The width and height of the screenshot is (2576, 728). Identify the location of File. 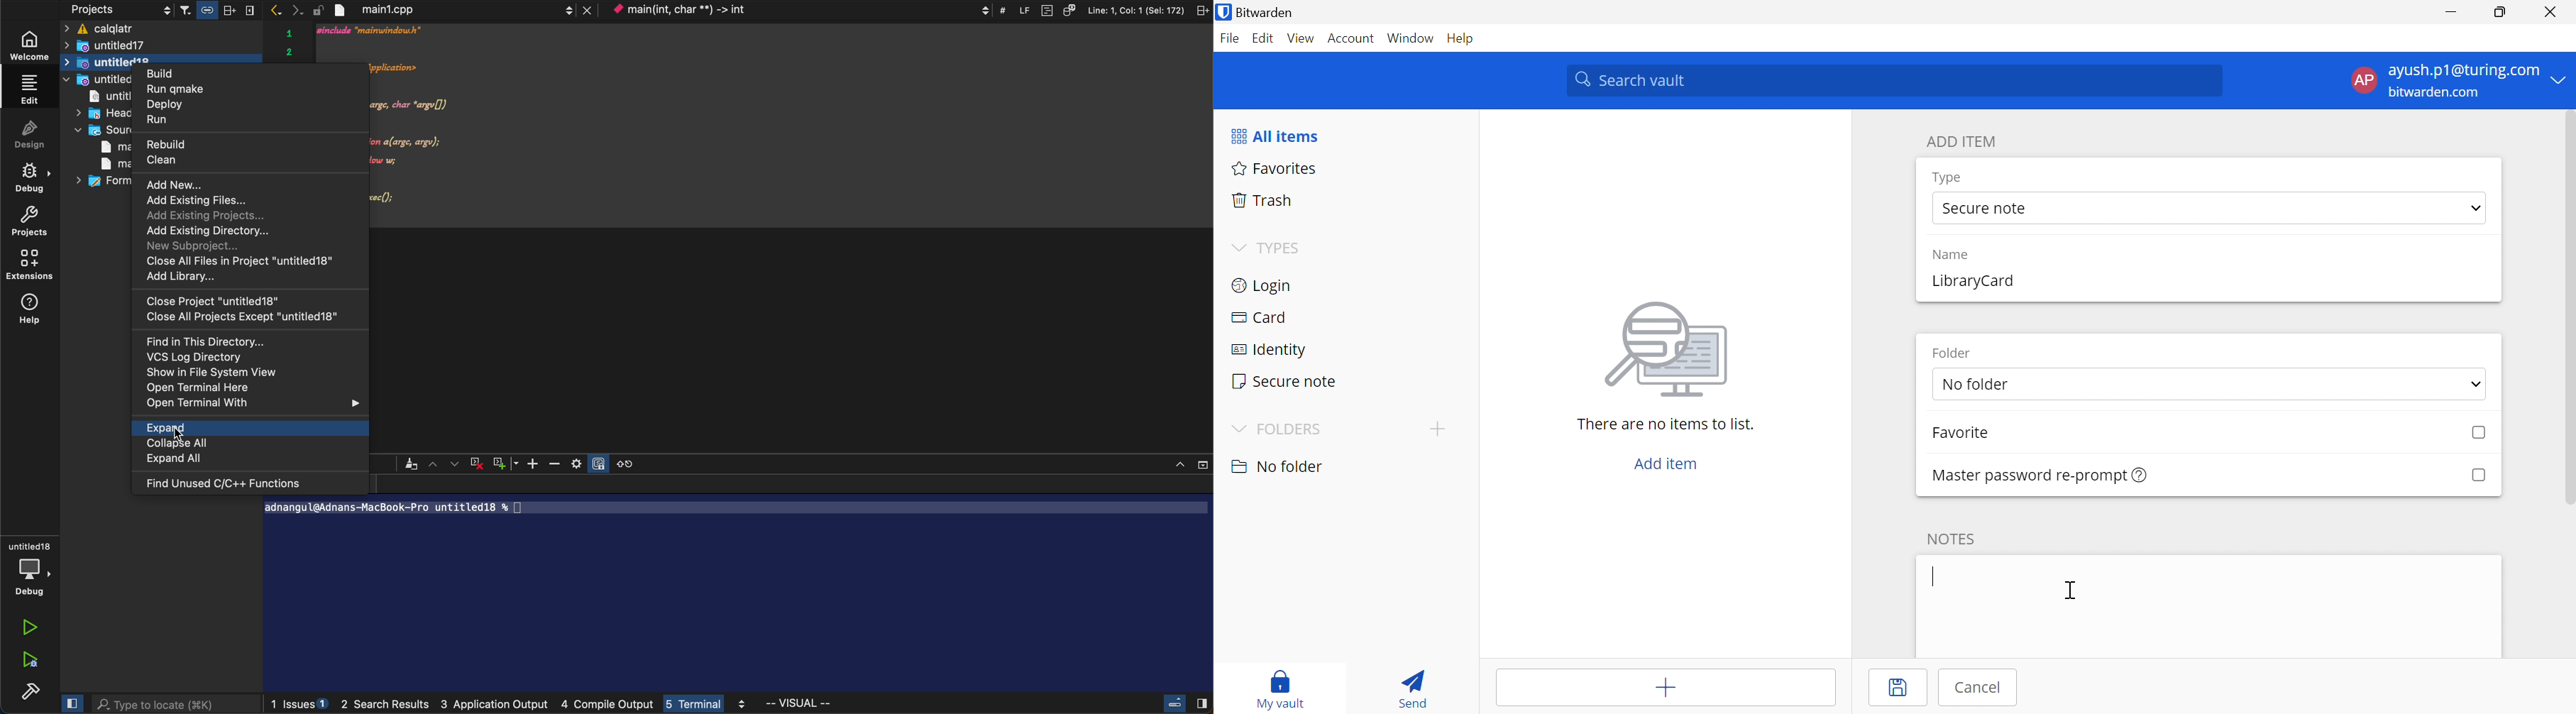
(1230, 39).